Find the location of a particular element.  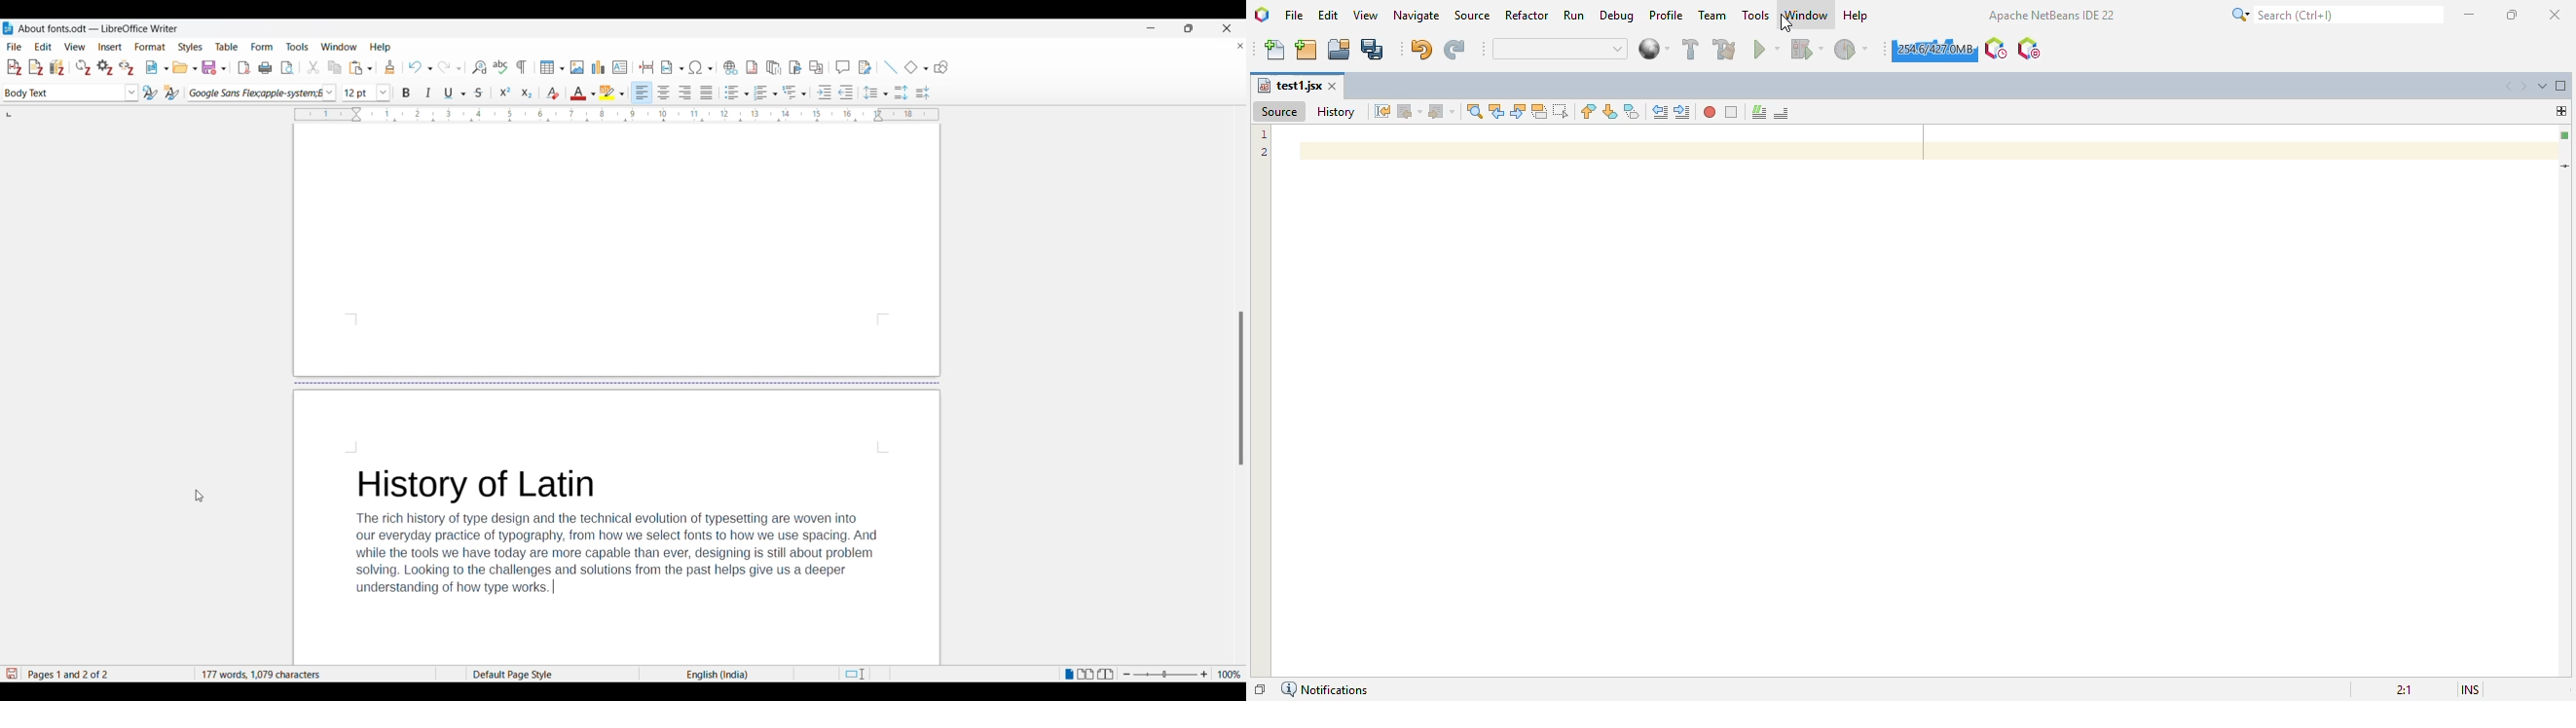

Table menu is located at coordinates (227, 47).